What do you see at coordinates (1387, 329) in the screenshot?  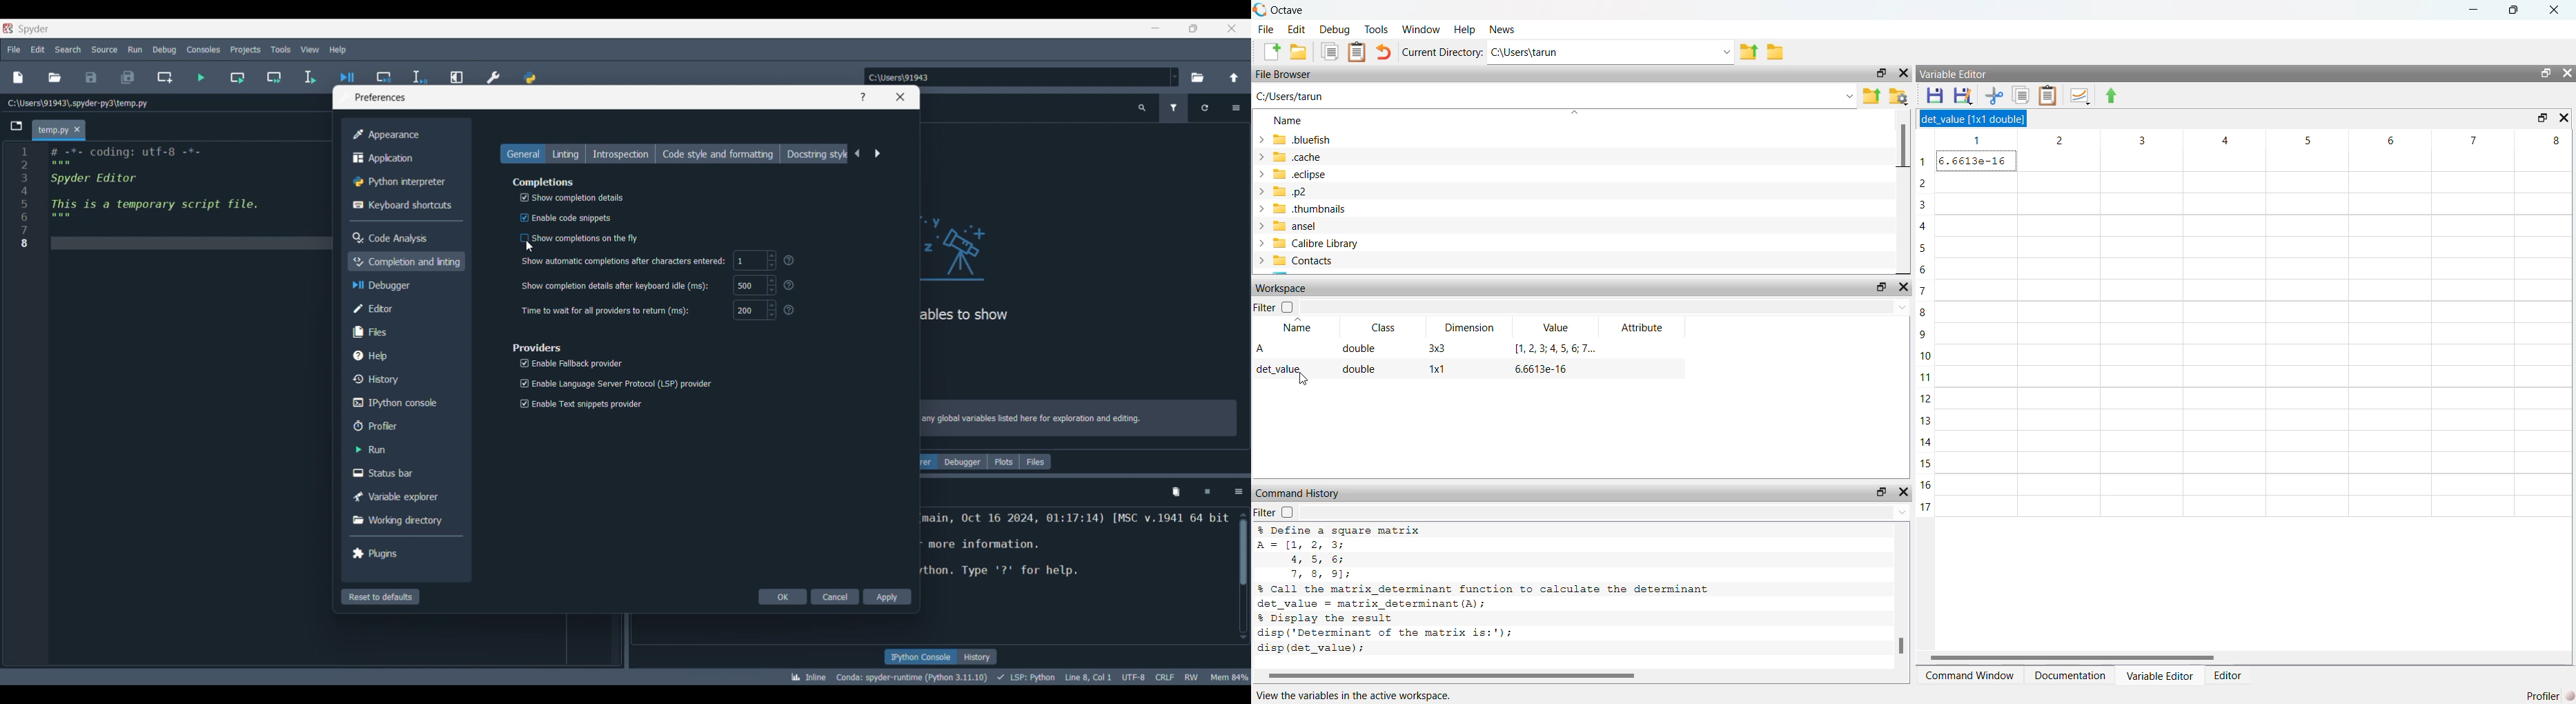 I see `class` at bounding box center [1387, 329].